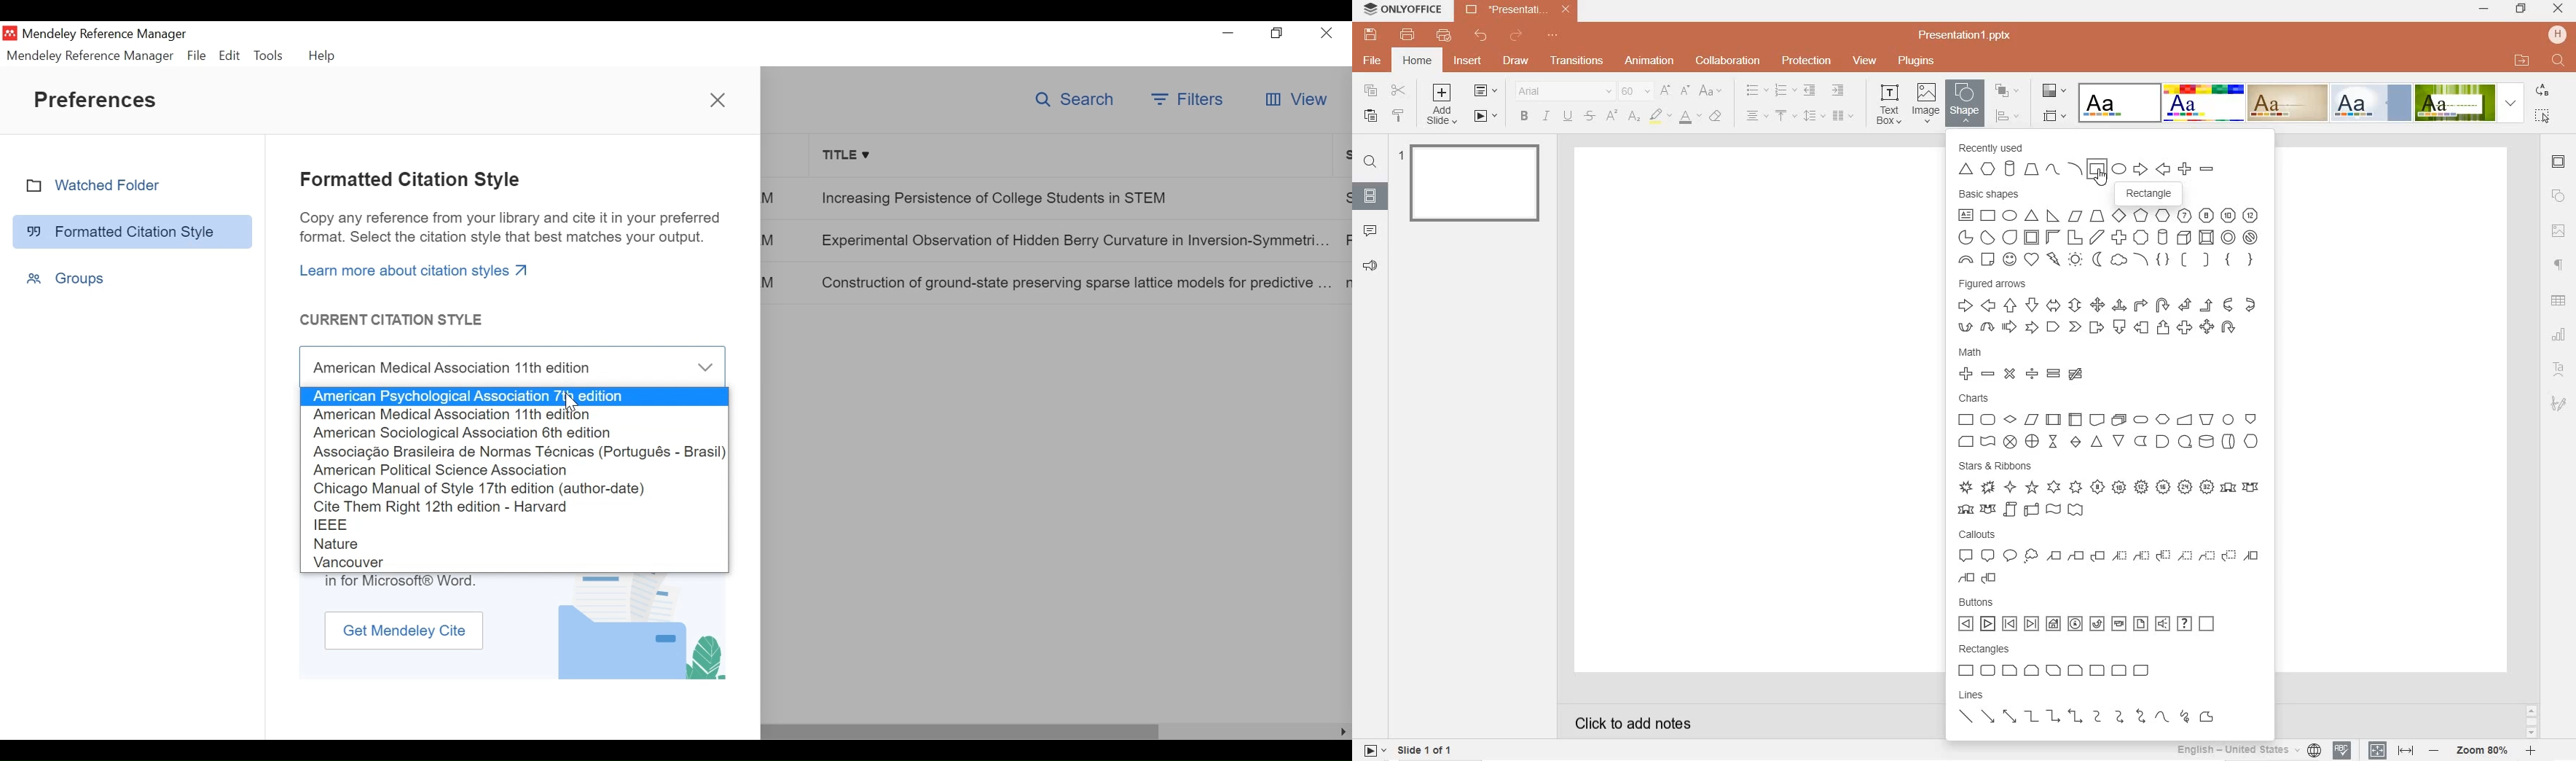 The height and width of the screenshot is (784, 2576). I want to click on Elbow double arrow connector, so click(2077, 717).